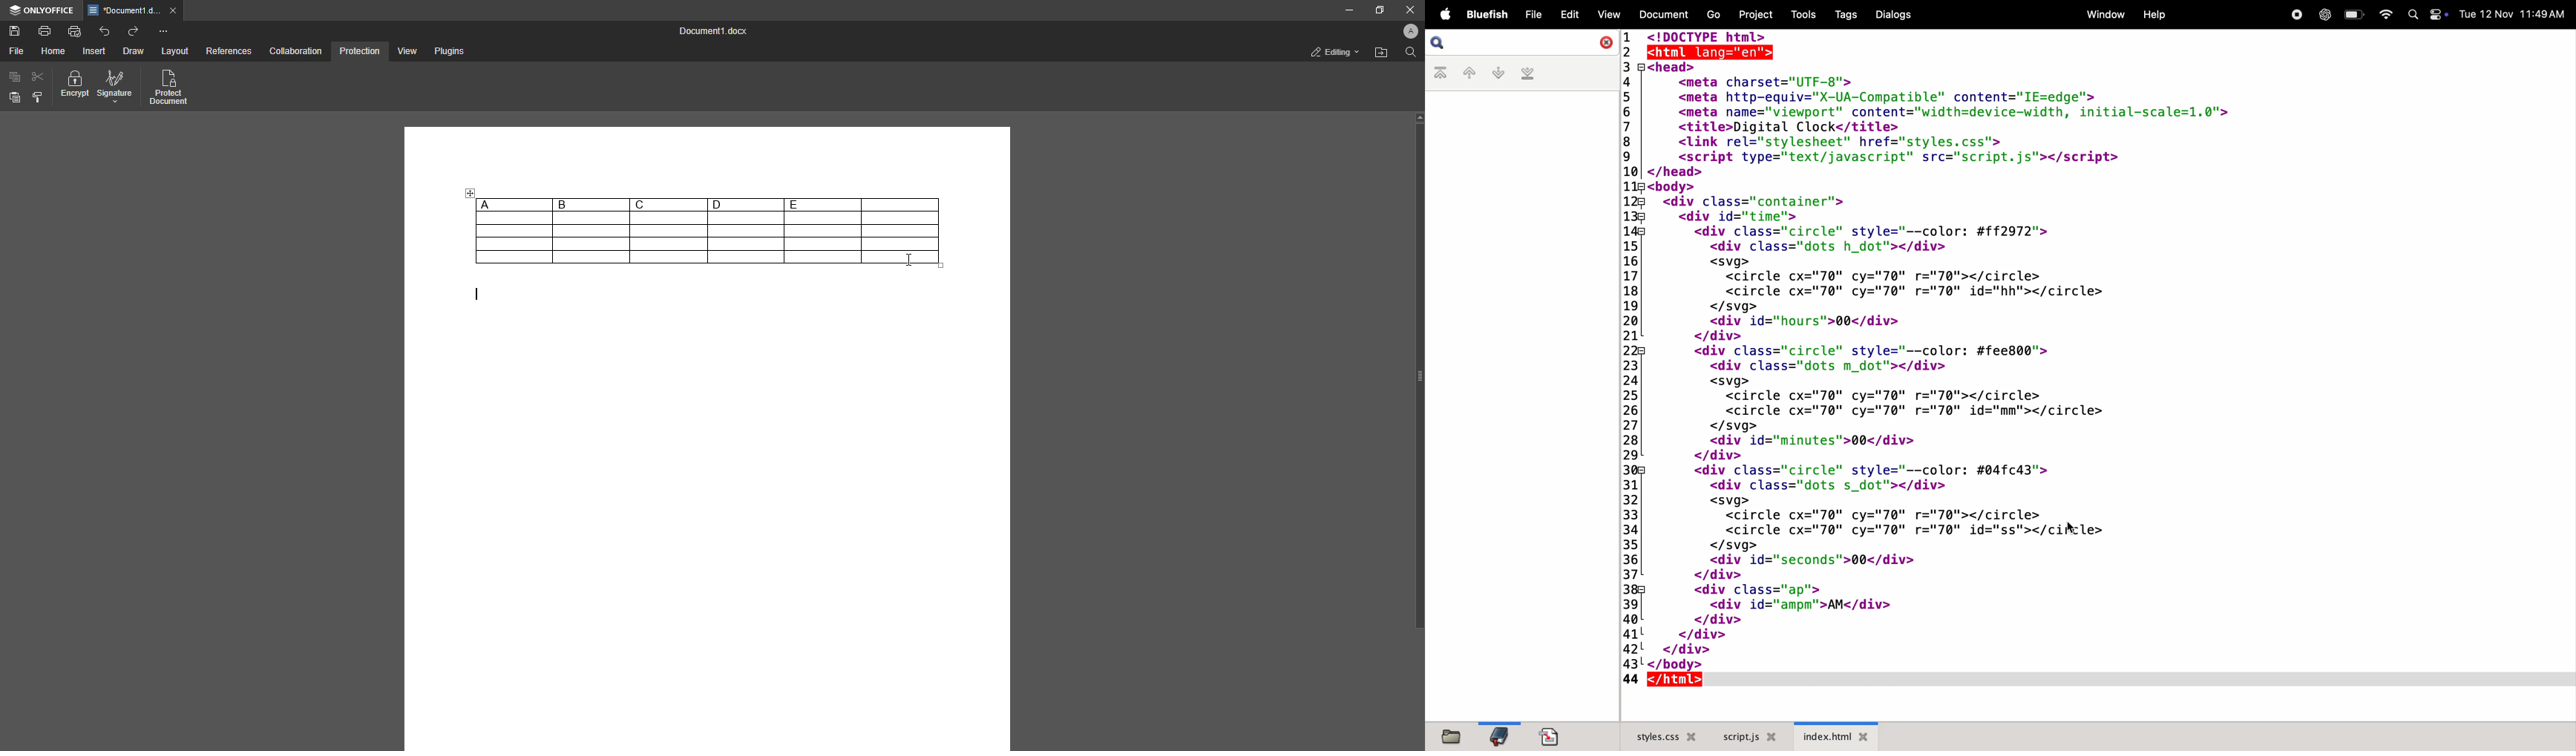  I want to click on D, so click(745, 204).